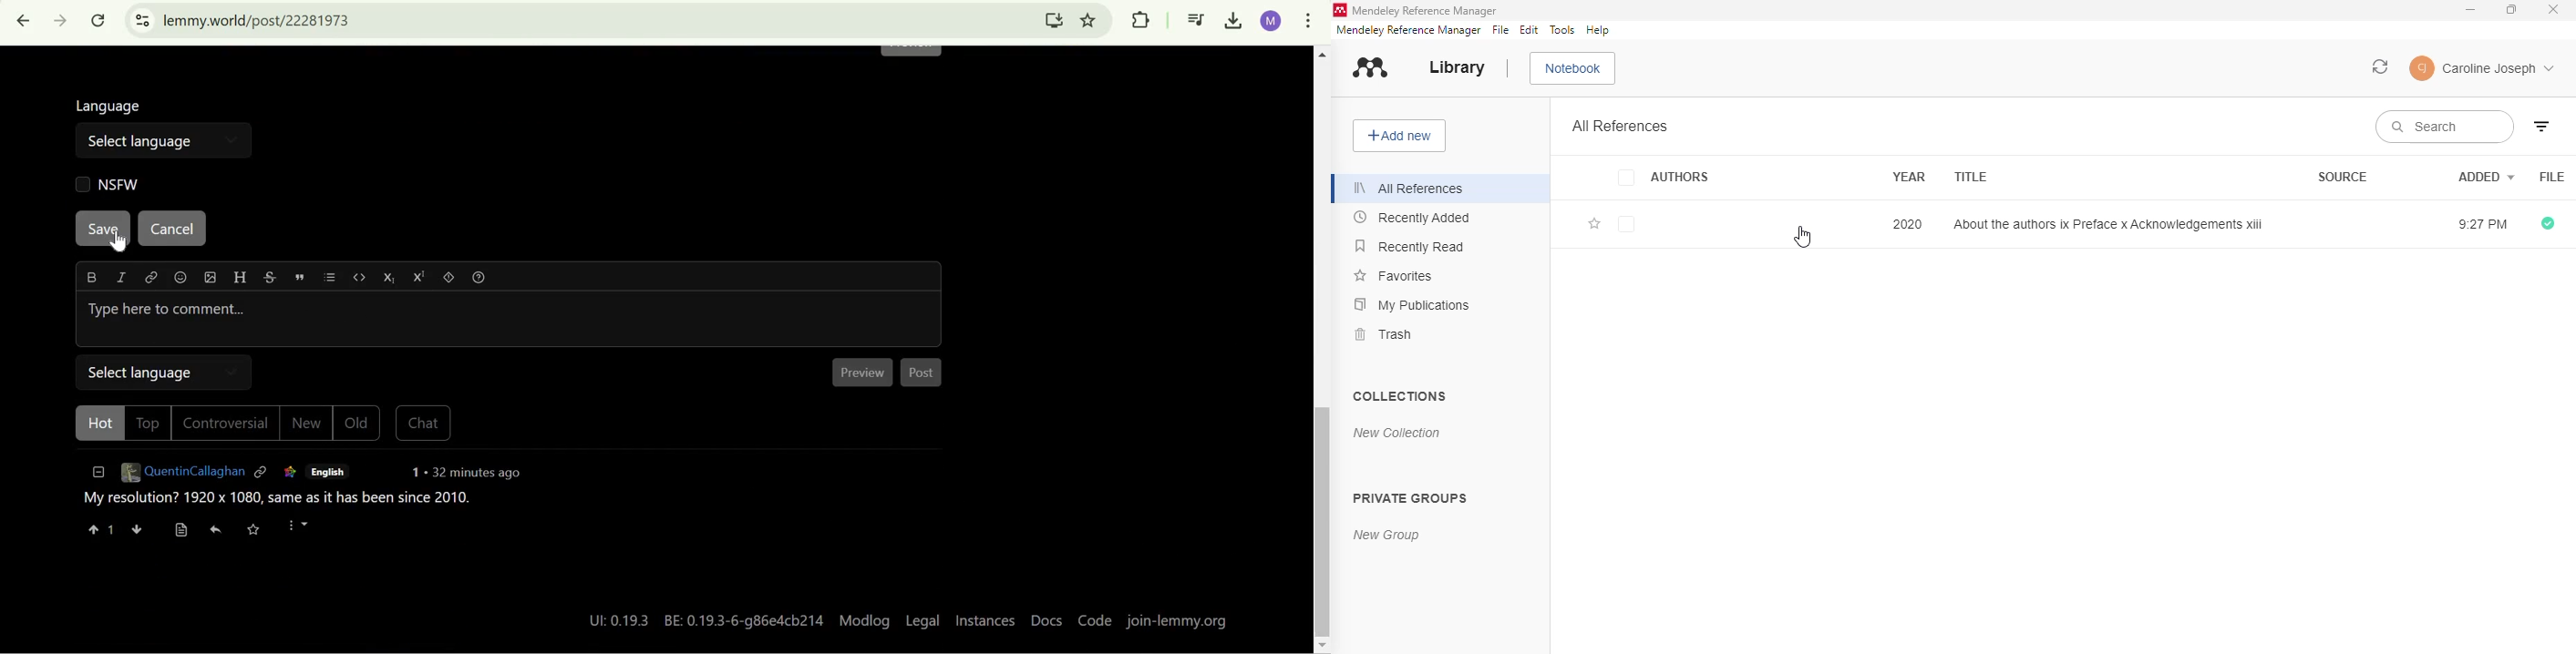 Image resolution: width=2576 pixels, height=672 pixels. What do you see at coordinates (136, 531) in the screenshot?
I see `downvote` at bounding box center [136, 531].